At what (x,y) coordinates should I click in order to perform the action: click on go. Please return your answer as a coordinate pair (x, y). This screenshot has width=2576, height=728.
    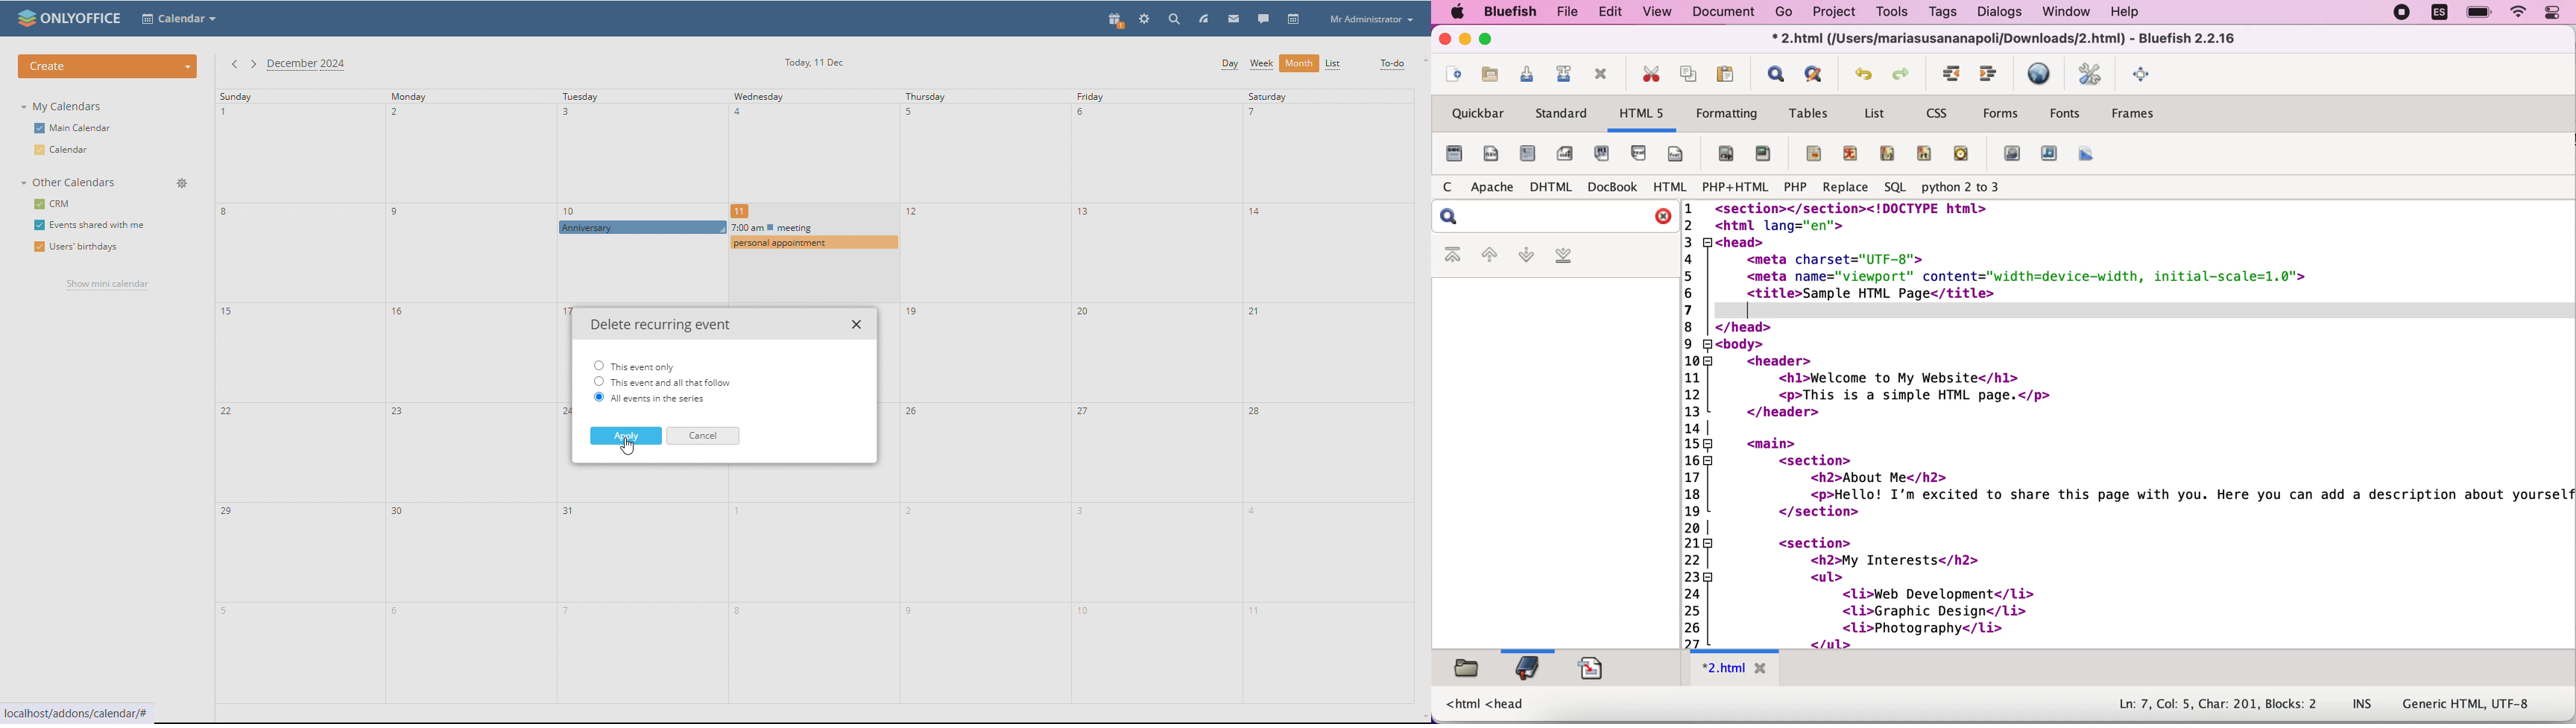
    Looking at the image, I should click on (1785, 14).